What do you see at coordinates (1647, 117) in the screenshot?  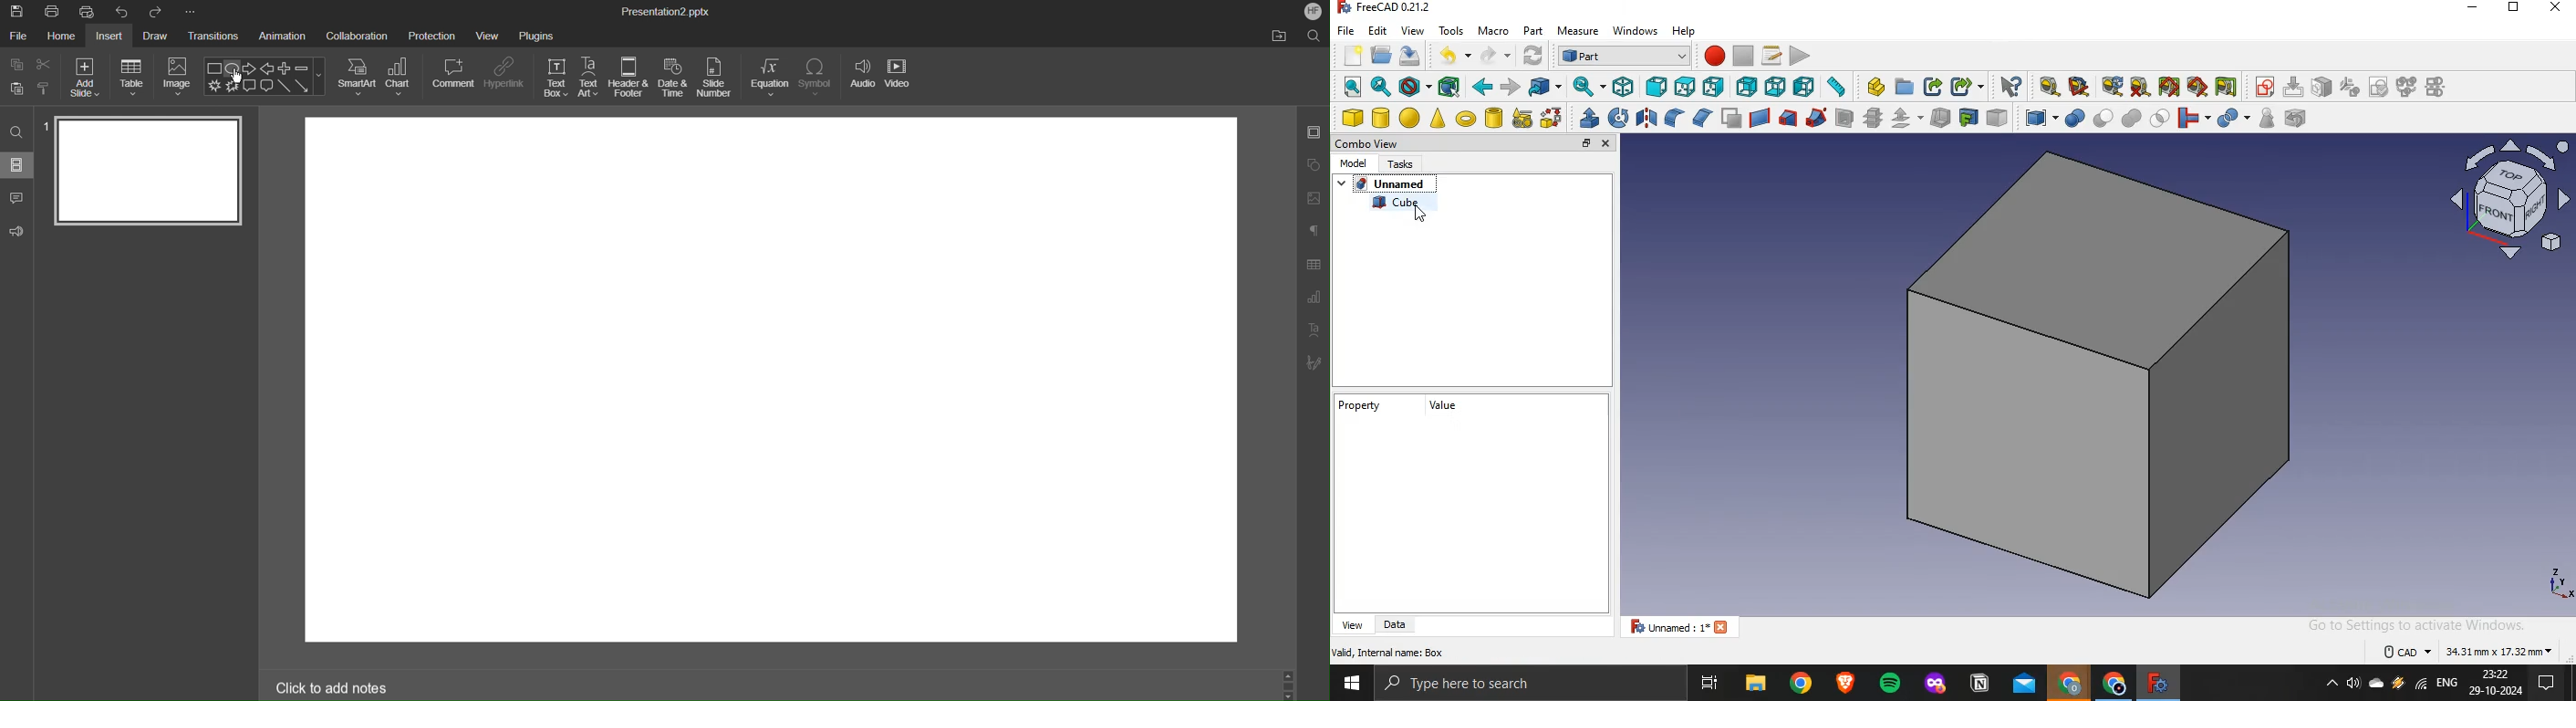 I see `mirroring` at bounding box center [1647, 117].